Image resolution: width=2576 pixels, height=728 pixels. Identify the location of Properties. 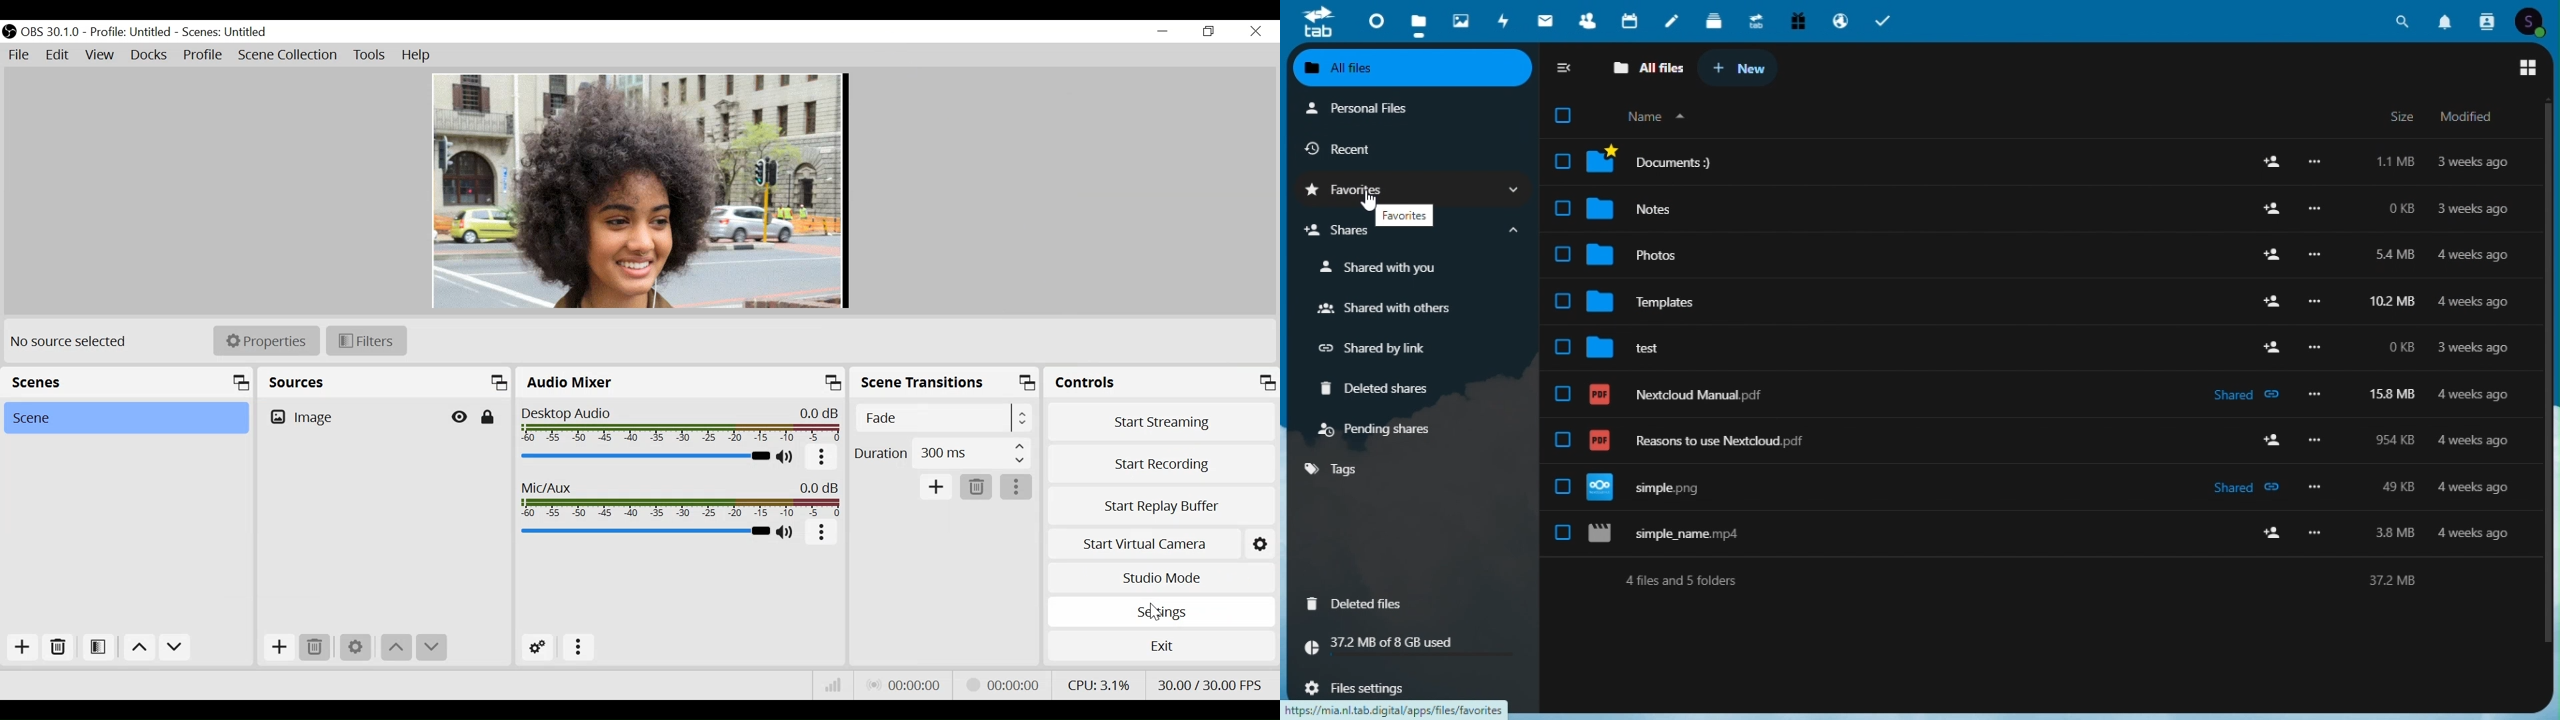
(267, 341).